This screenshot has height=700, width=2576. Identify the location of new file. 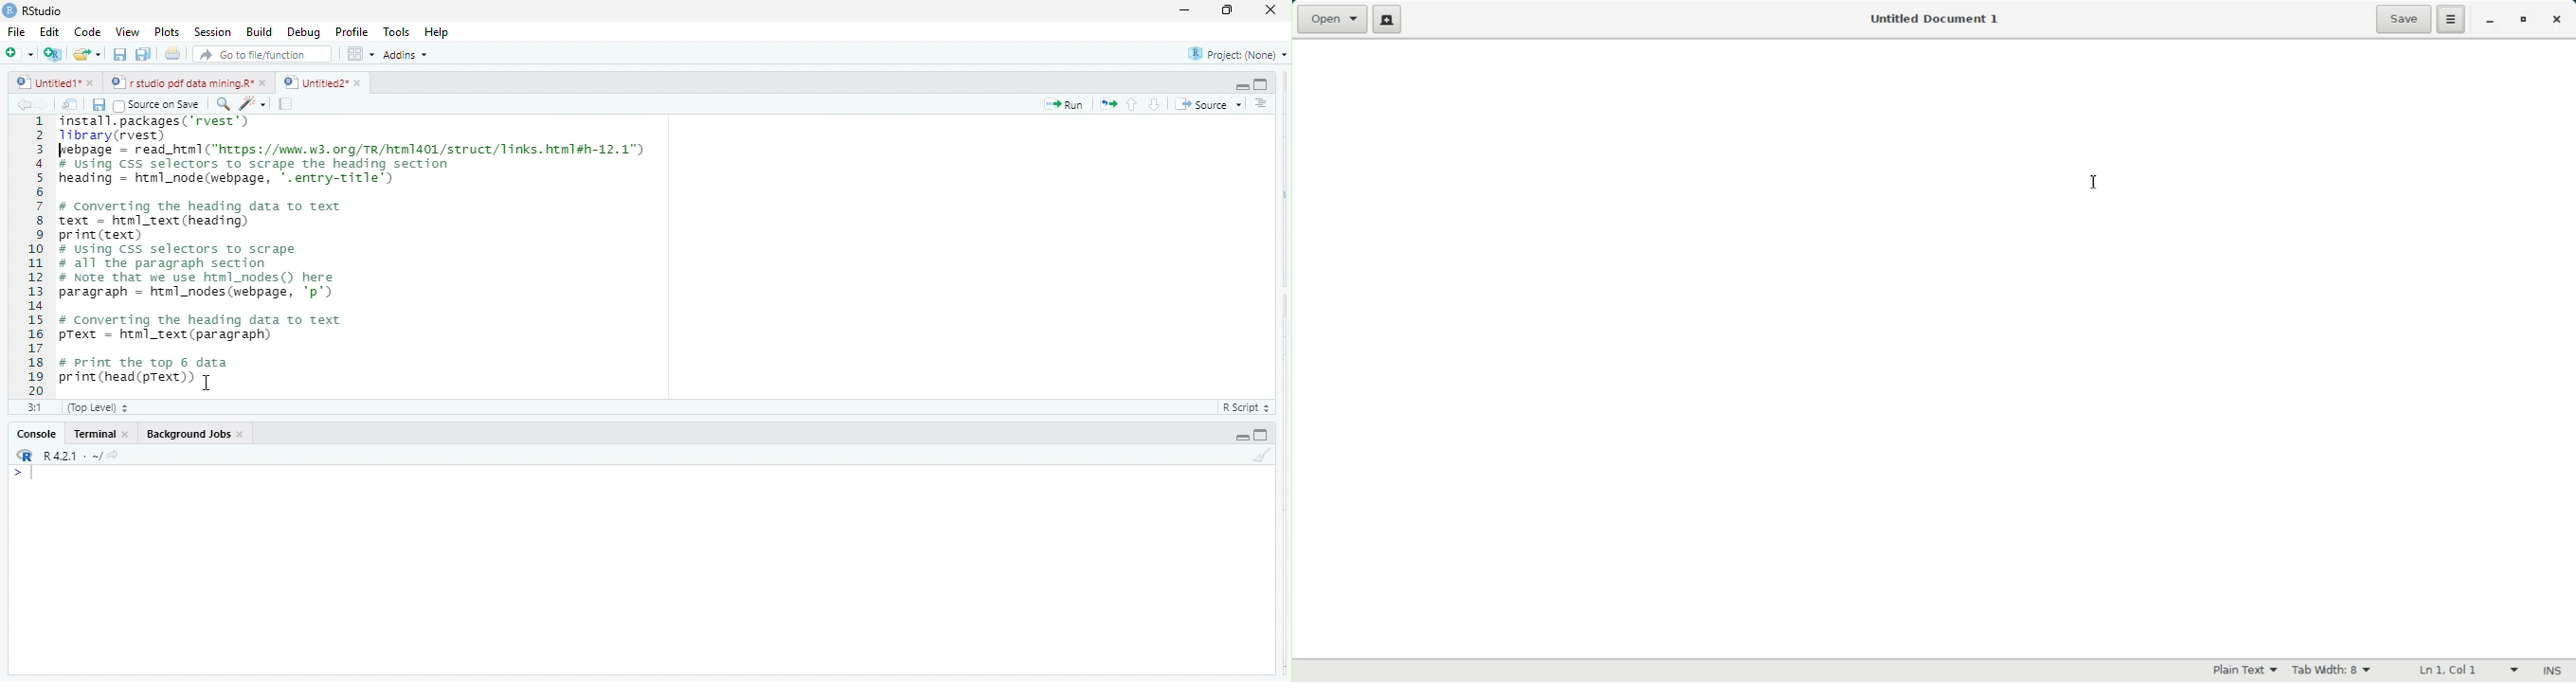
(19, 53).